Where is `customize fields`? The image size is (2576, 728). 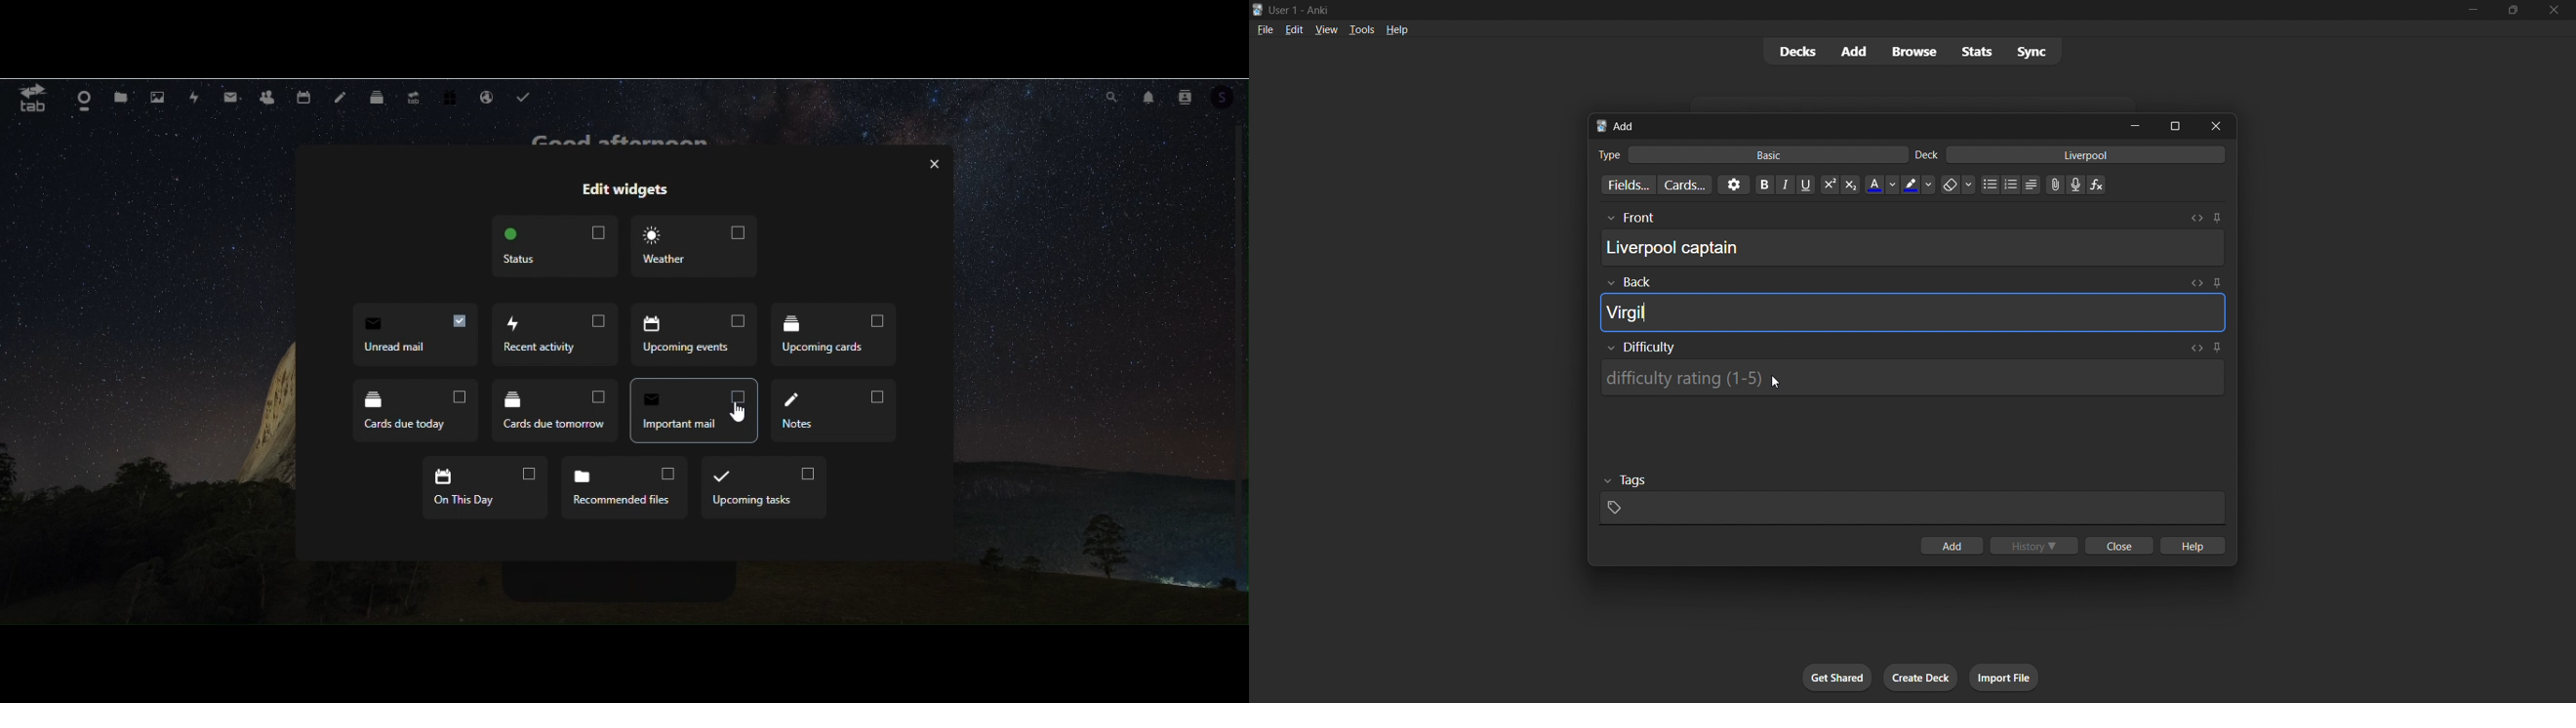
customize fields is located at coordinates (1626, 185).